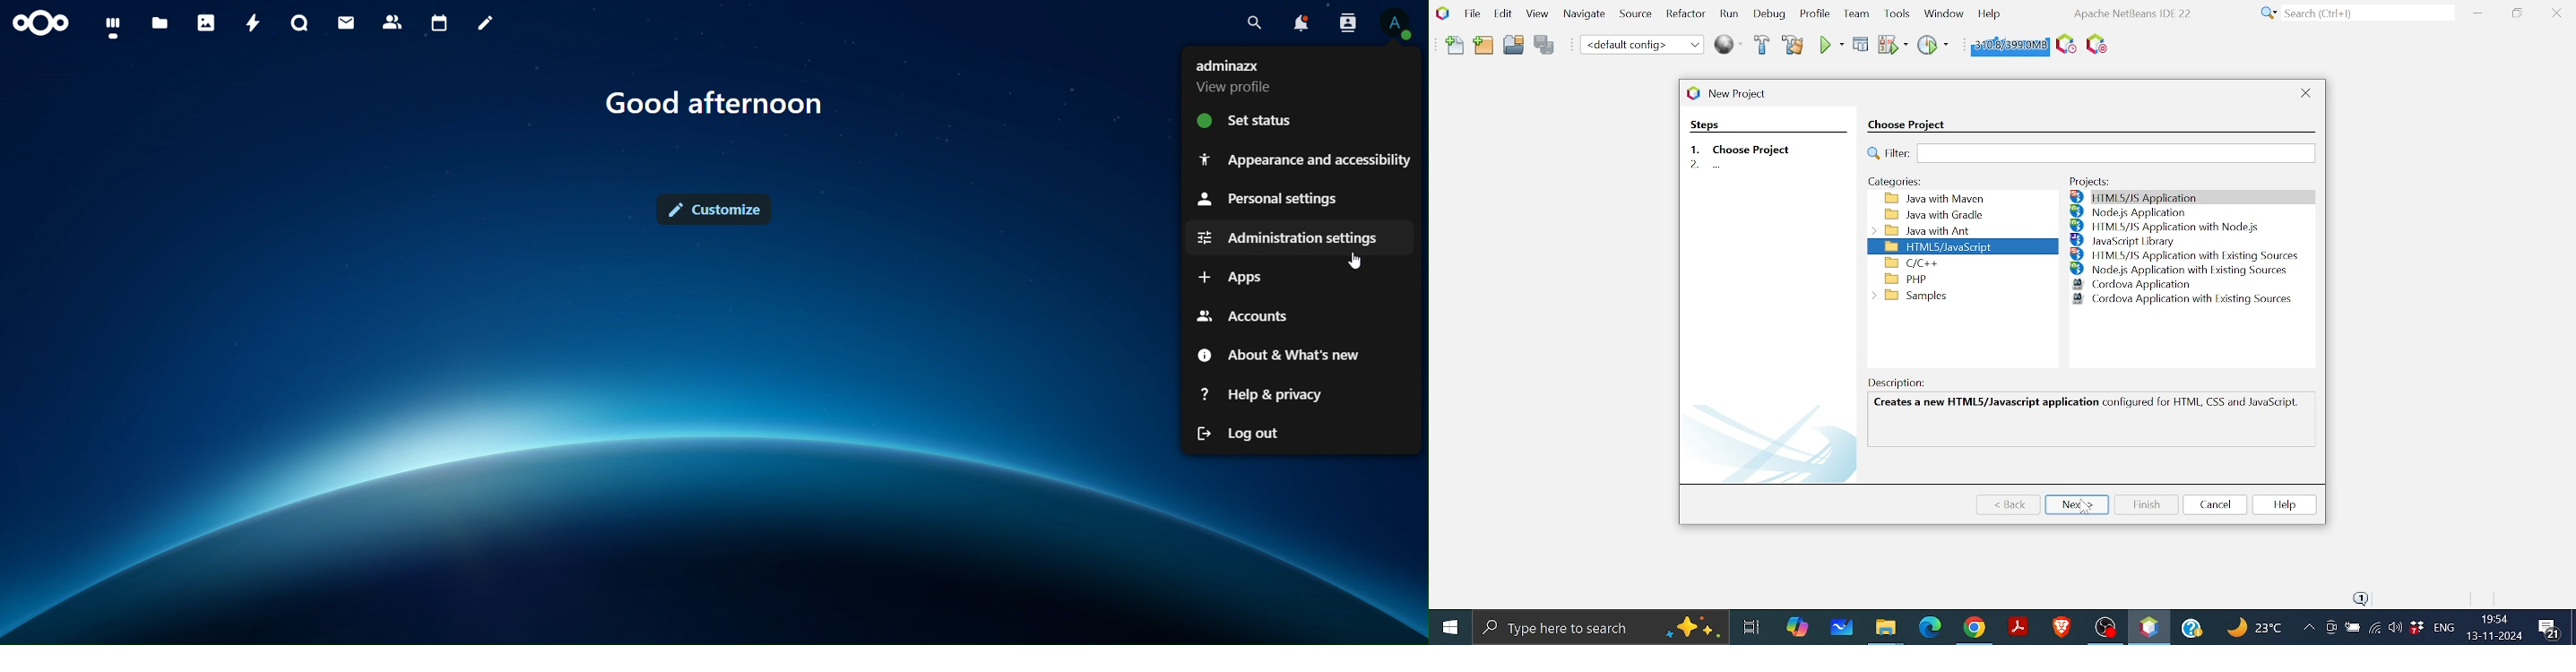  I want to click on talk, so click(300, 23).